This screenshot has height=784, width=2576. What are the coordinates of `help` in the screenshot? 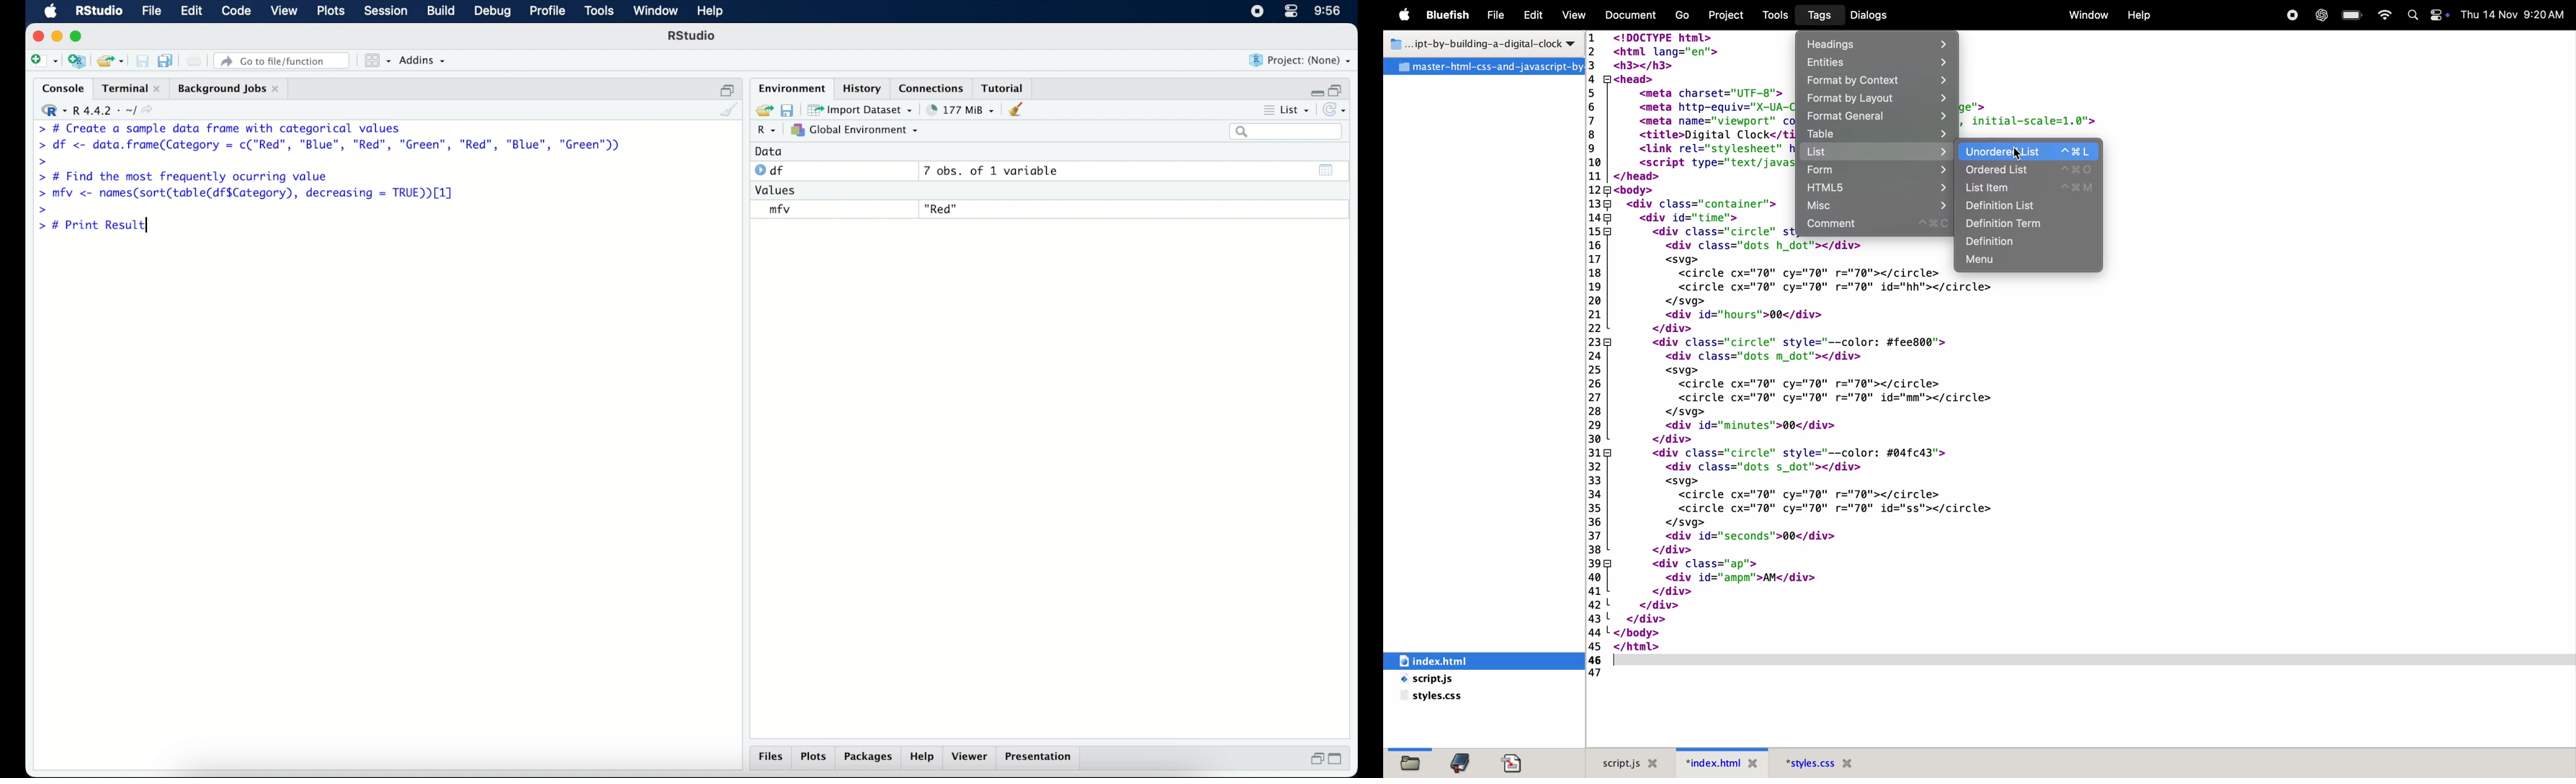 It's located at (924, 758).